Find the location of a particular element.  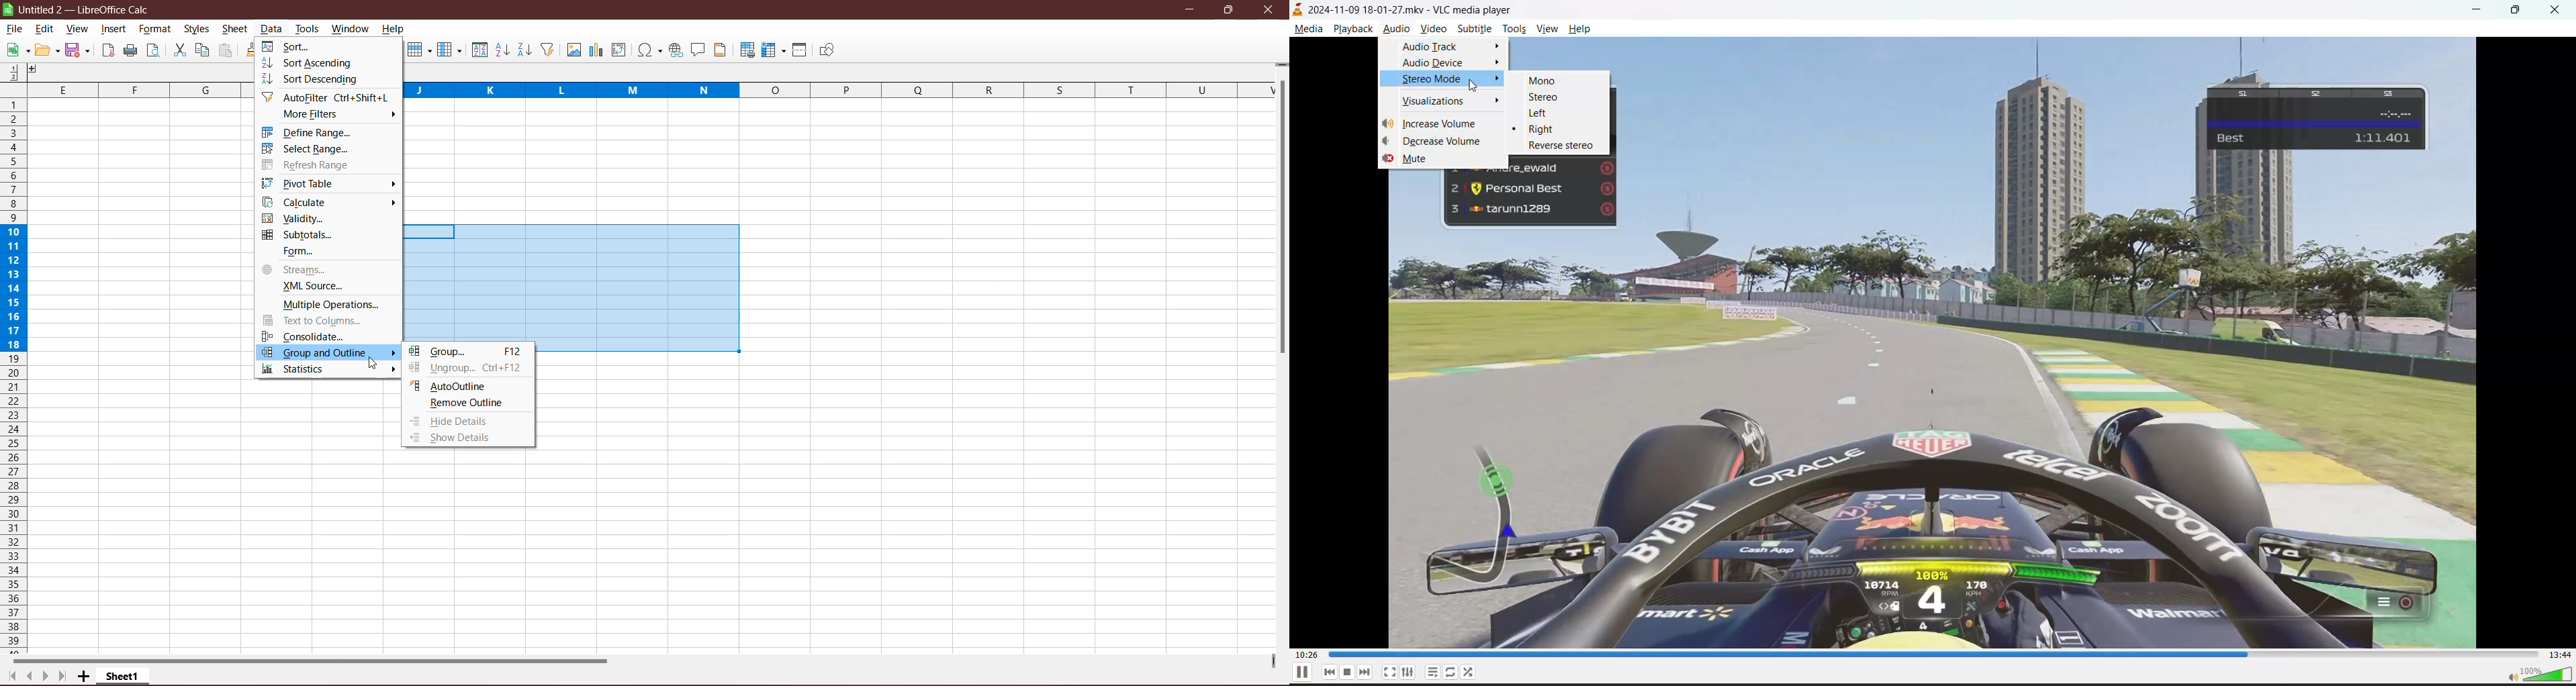

Auto Outline is located at coordinates (449, 385).